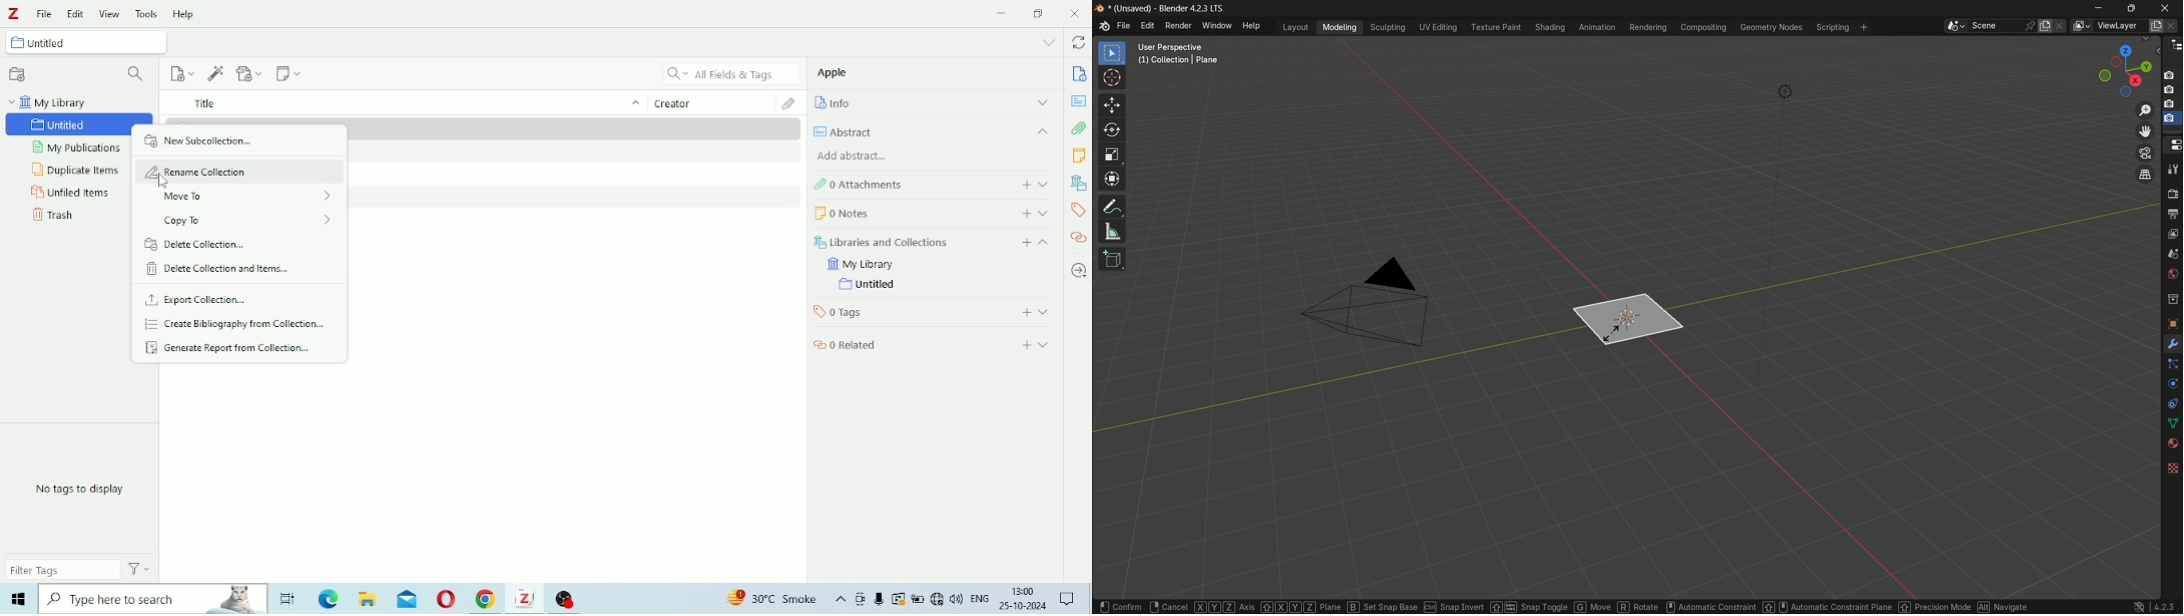 This screenshot has height=616, width=2184. What do you see at coordinates (1102, 28) in the screenshot?
I see `logo` at bounding box center [1102, 28].